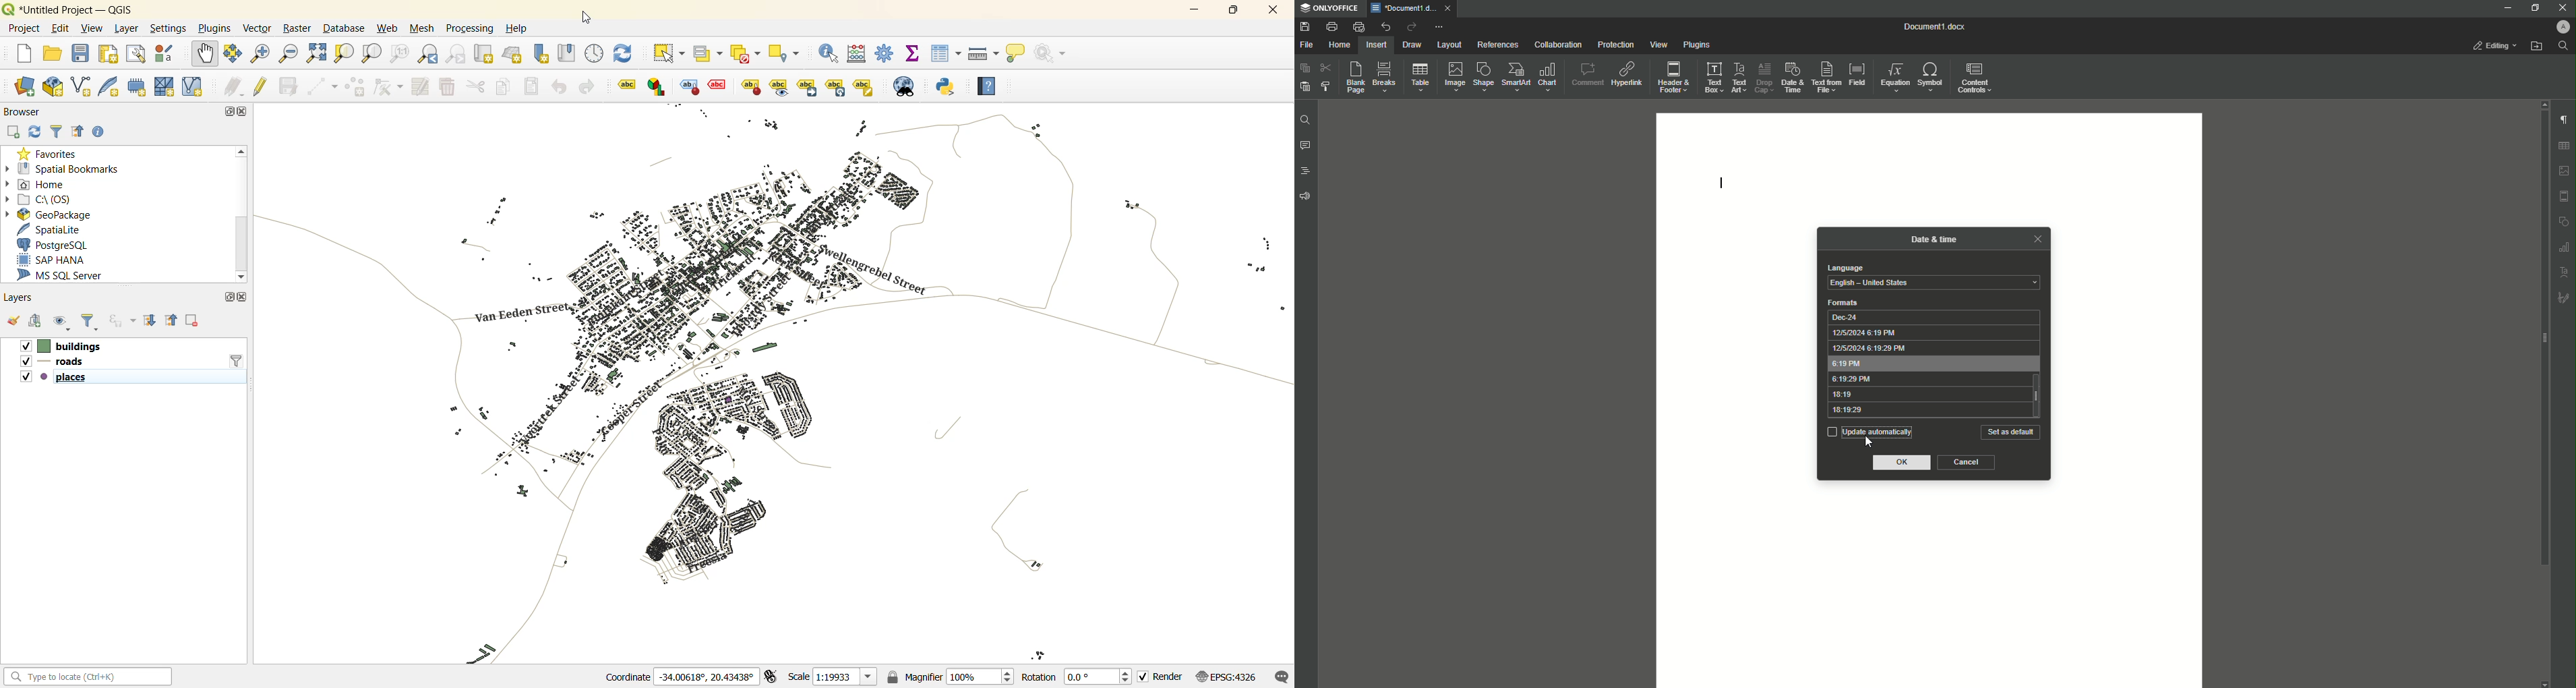  What do you see at coordinates (48, 153) in the screenshot?
I see `favorites` at bounding box center [48, 153].